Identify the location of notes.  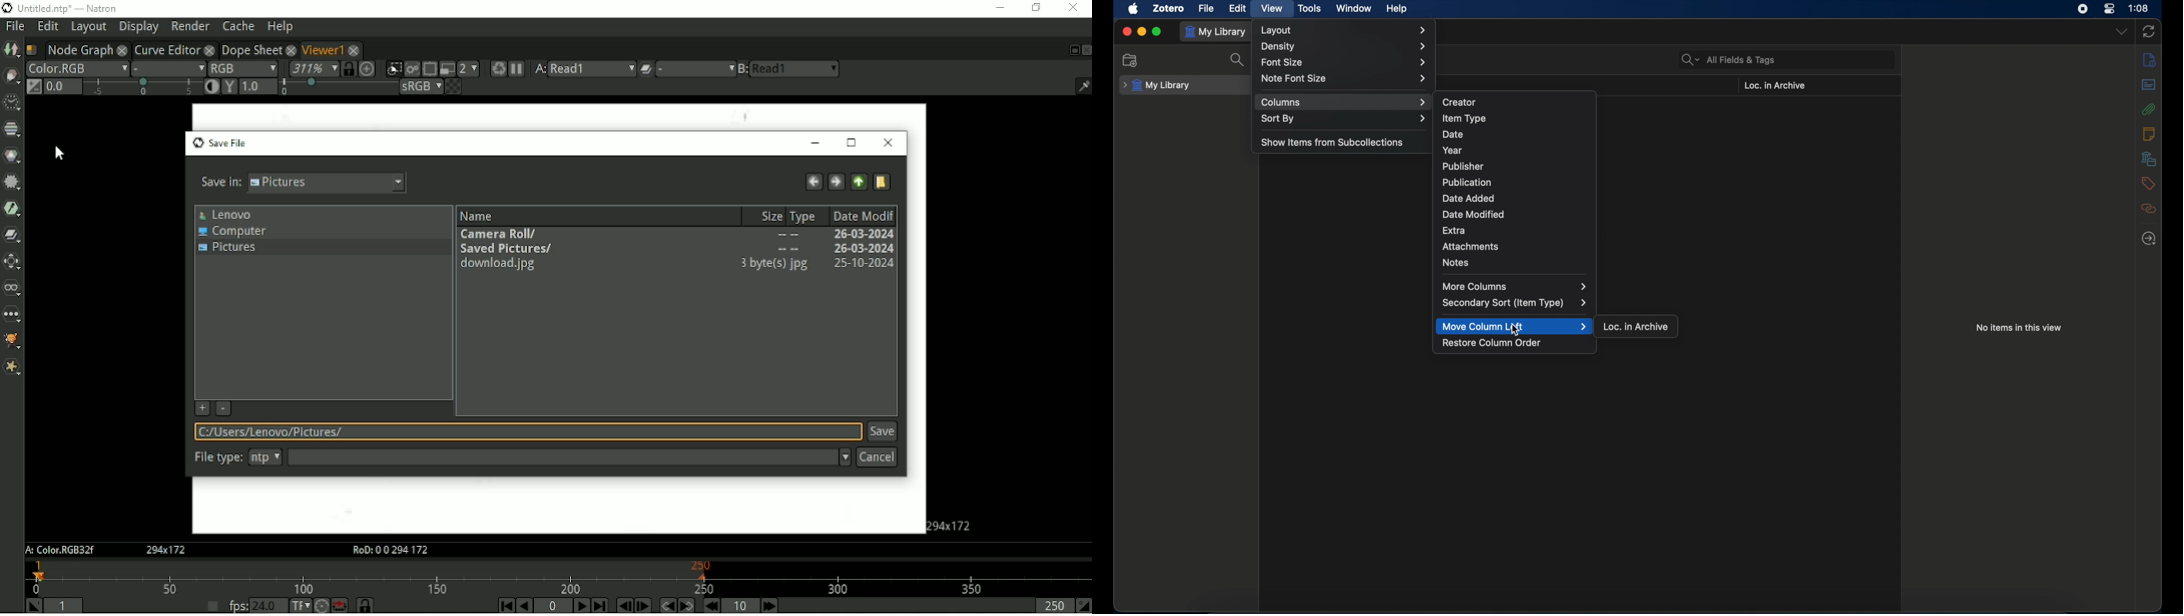
(1456, 263).